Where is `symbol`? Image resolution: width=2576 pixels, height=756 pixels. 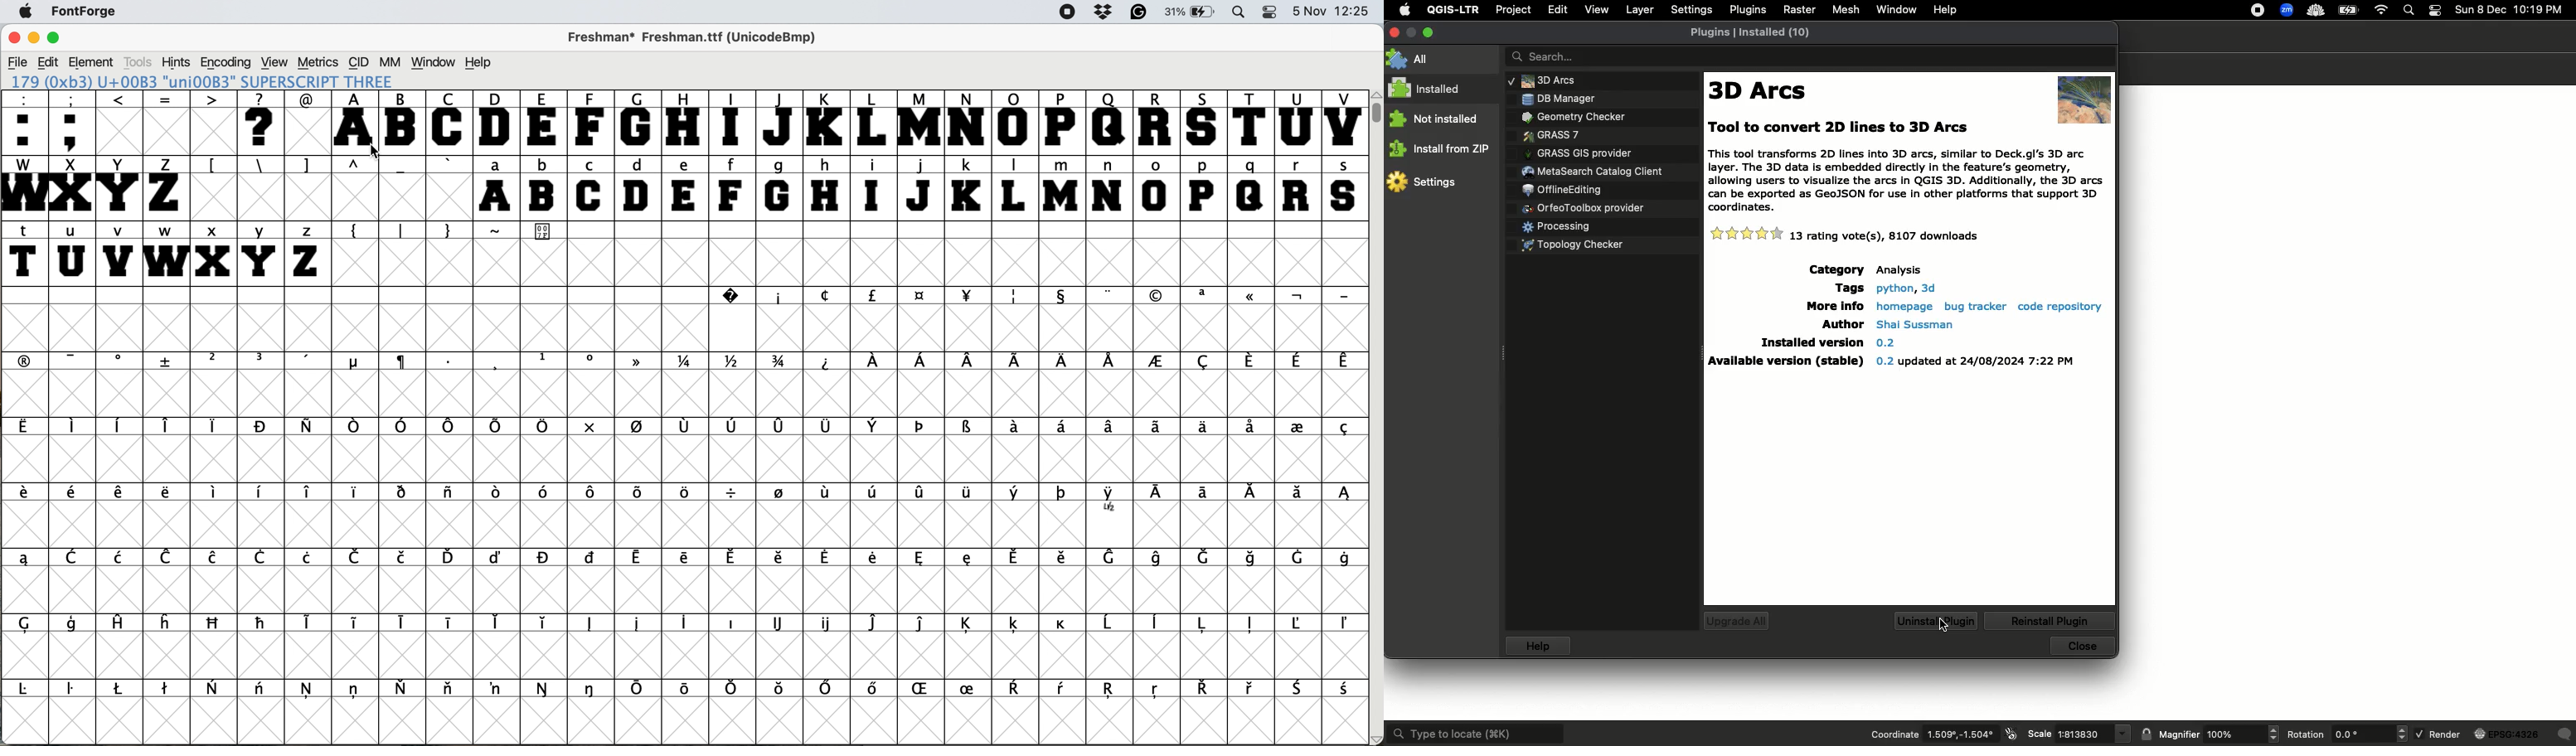
symbol is located at coordinates (1252, 557).